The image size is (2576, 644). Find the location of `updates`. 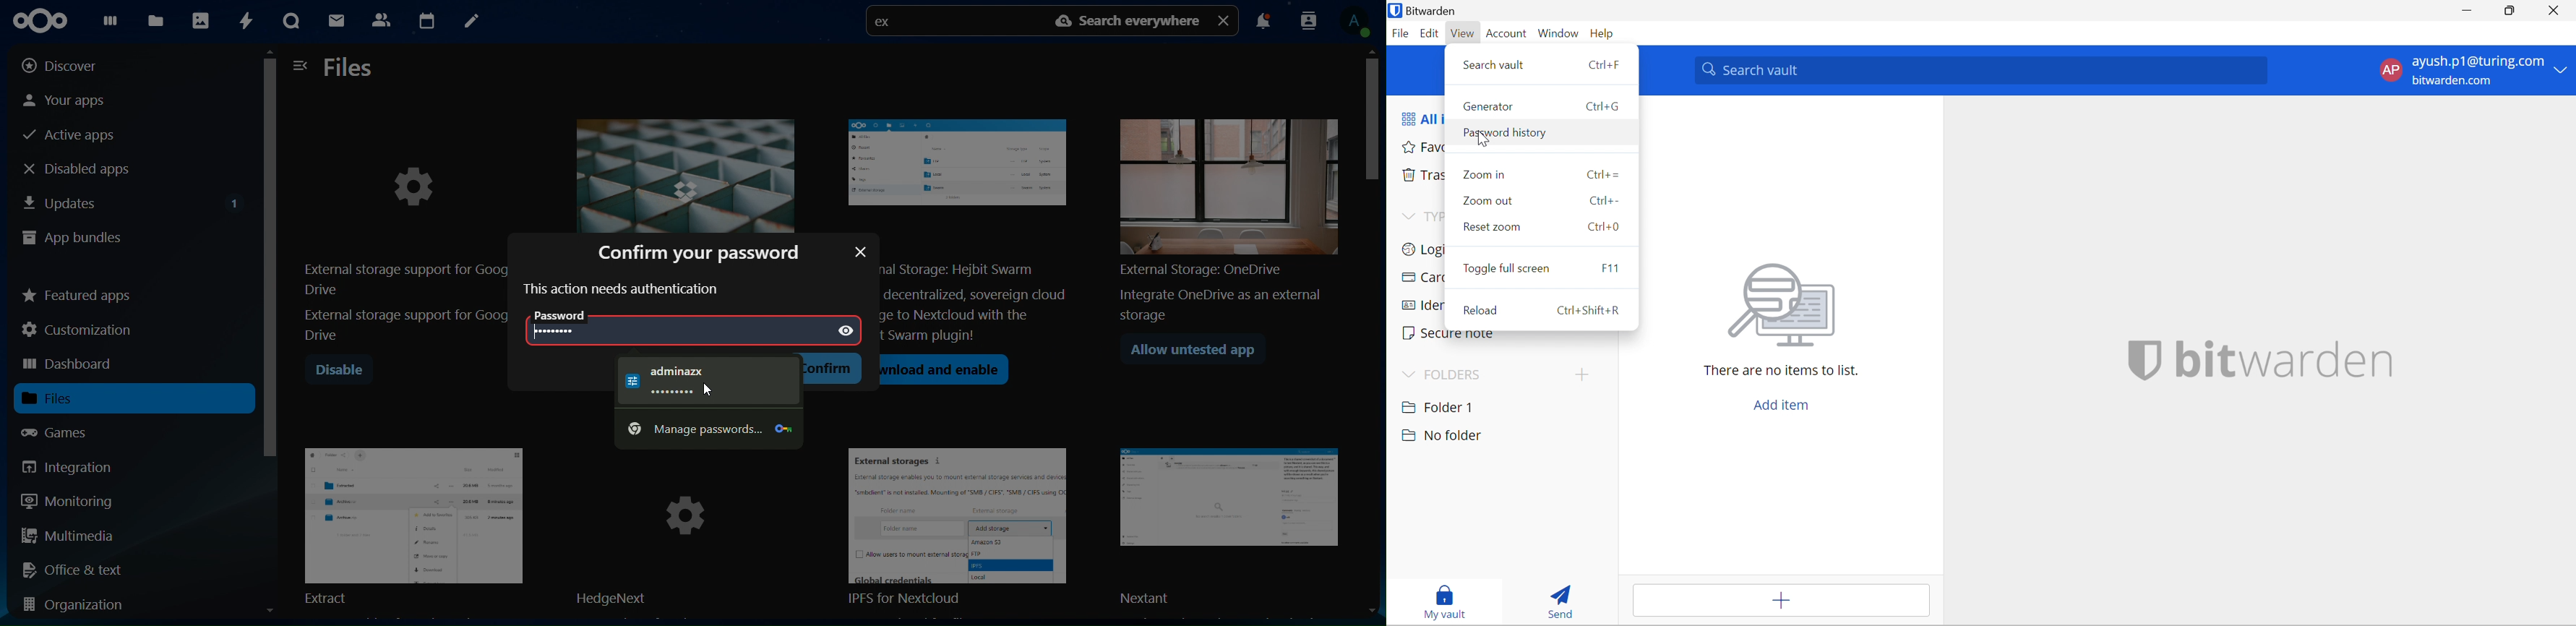

updates is located at coordinates (133, 200).